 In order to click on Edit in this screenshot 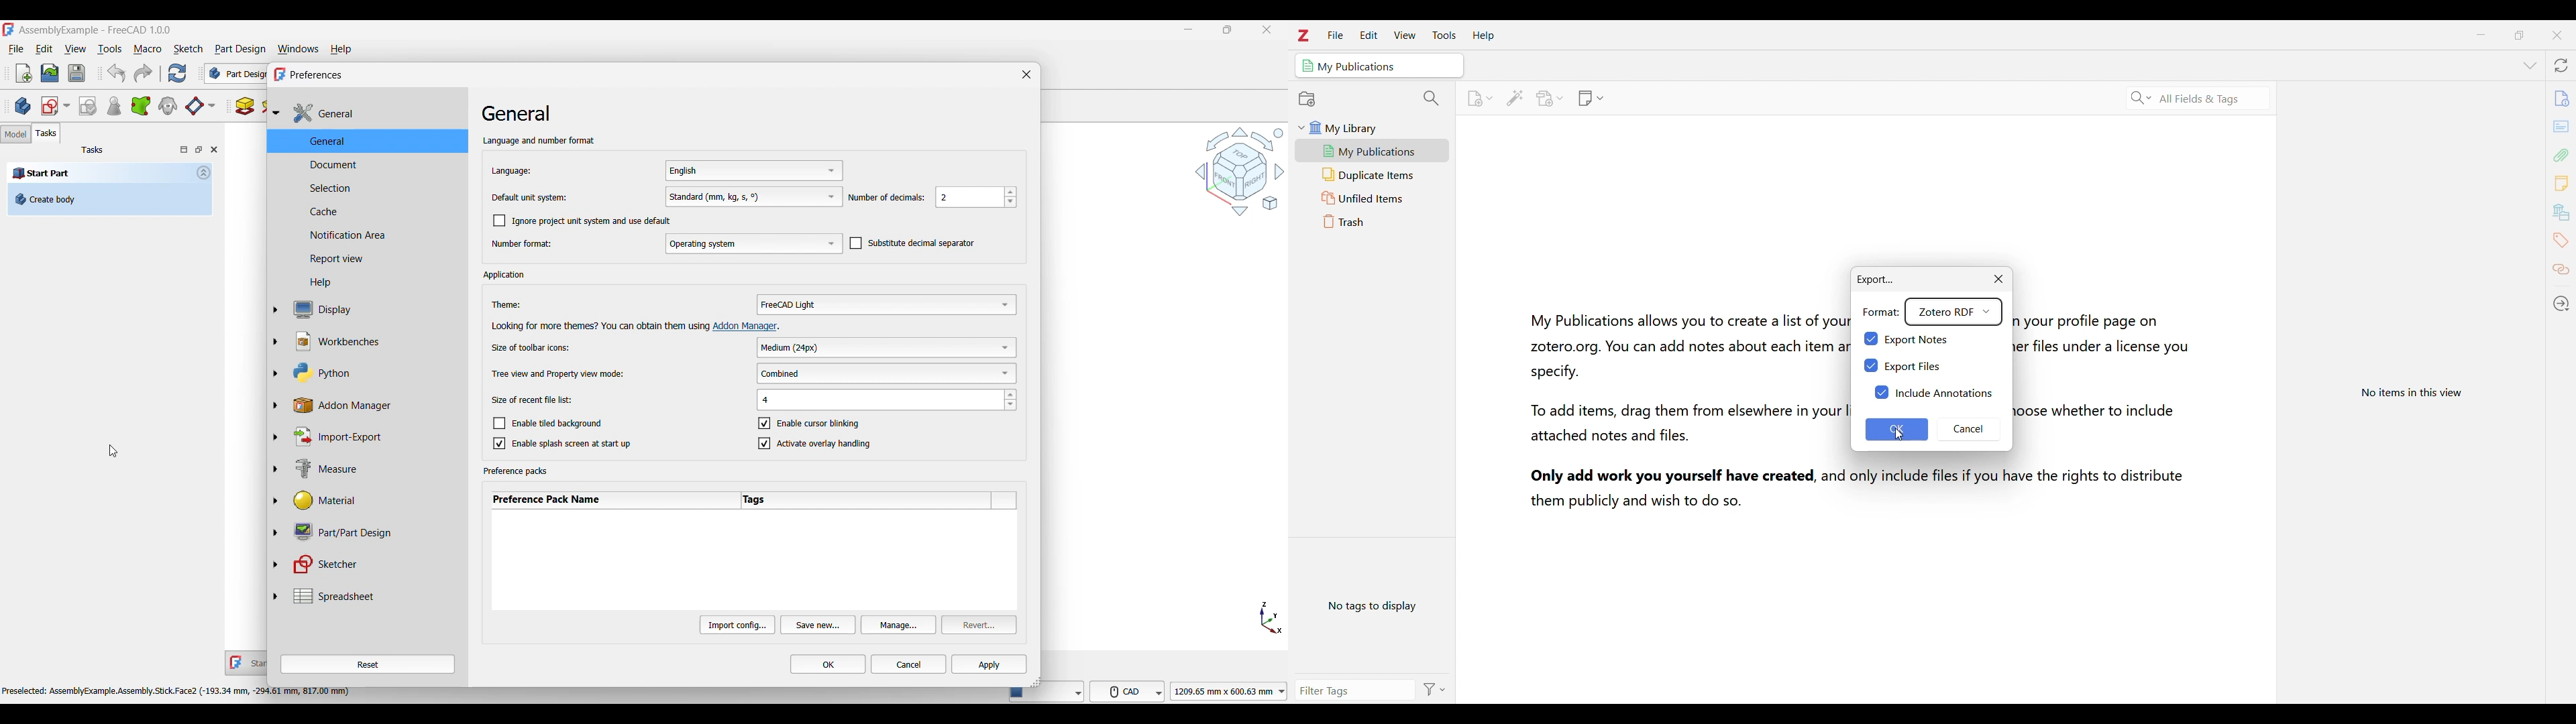, I will do `click(1368, 35)`.